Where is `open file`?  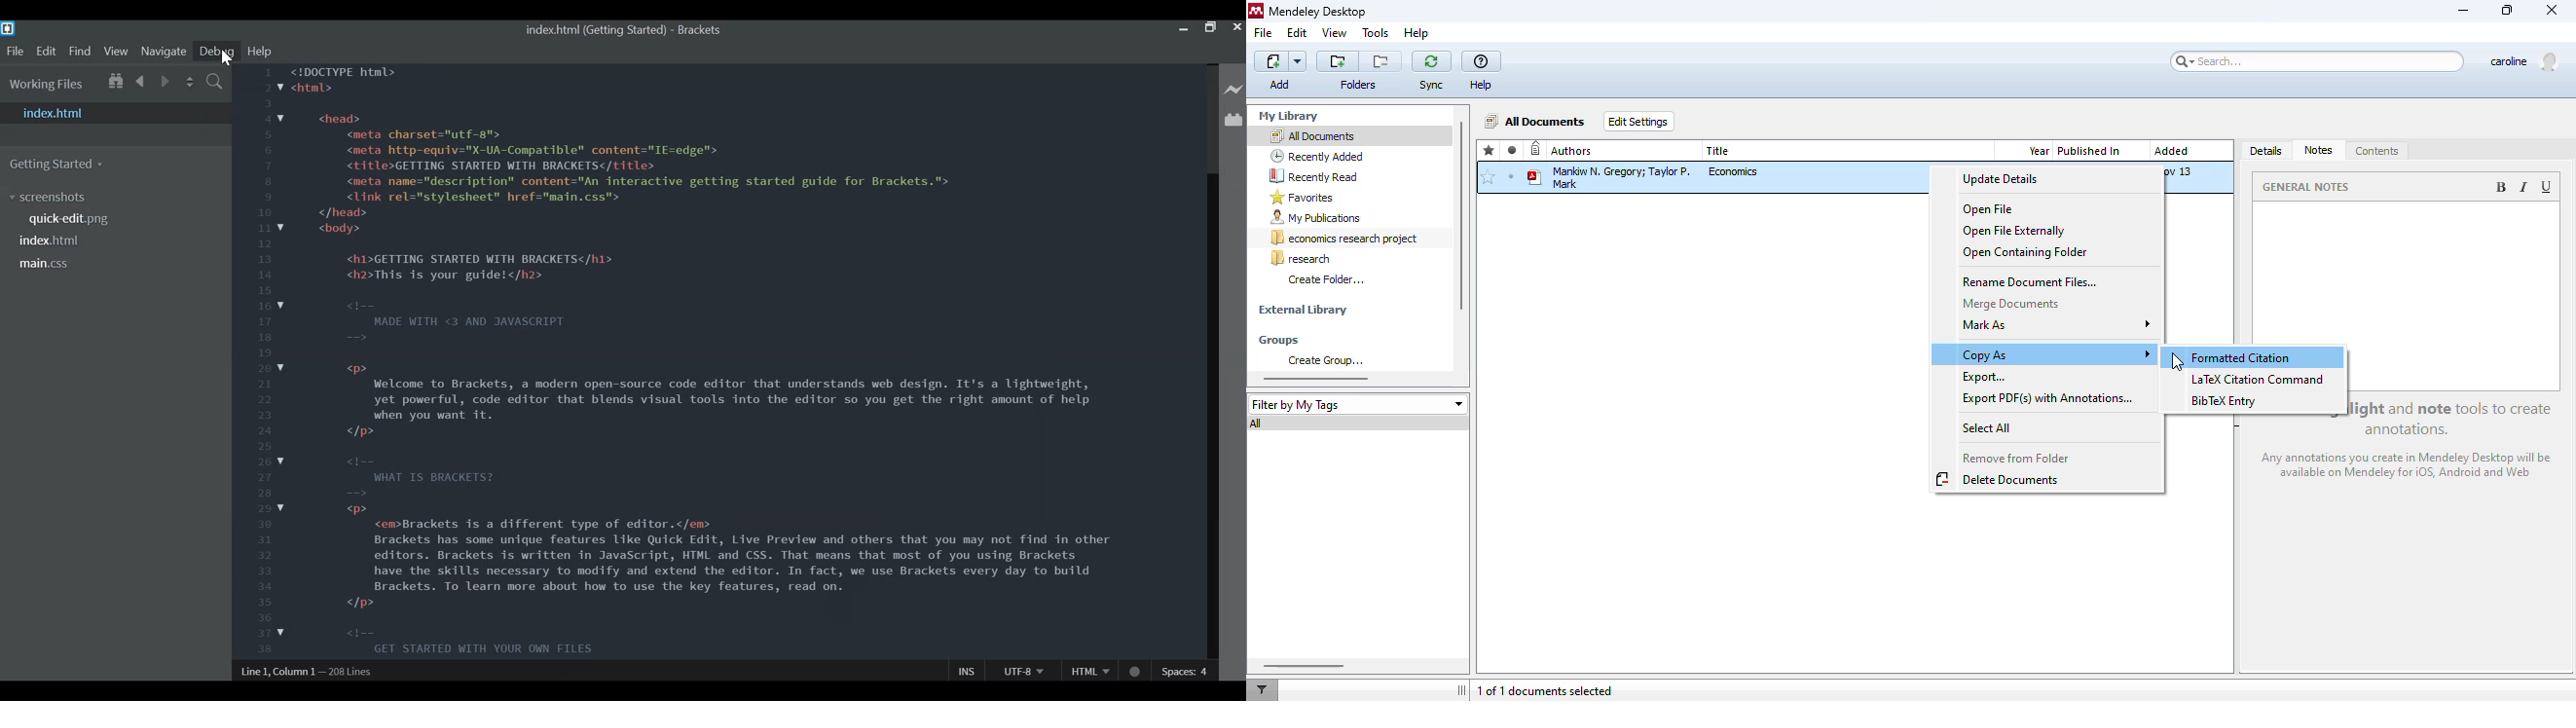 open file is located at coordinates (1988, 209).